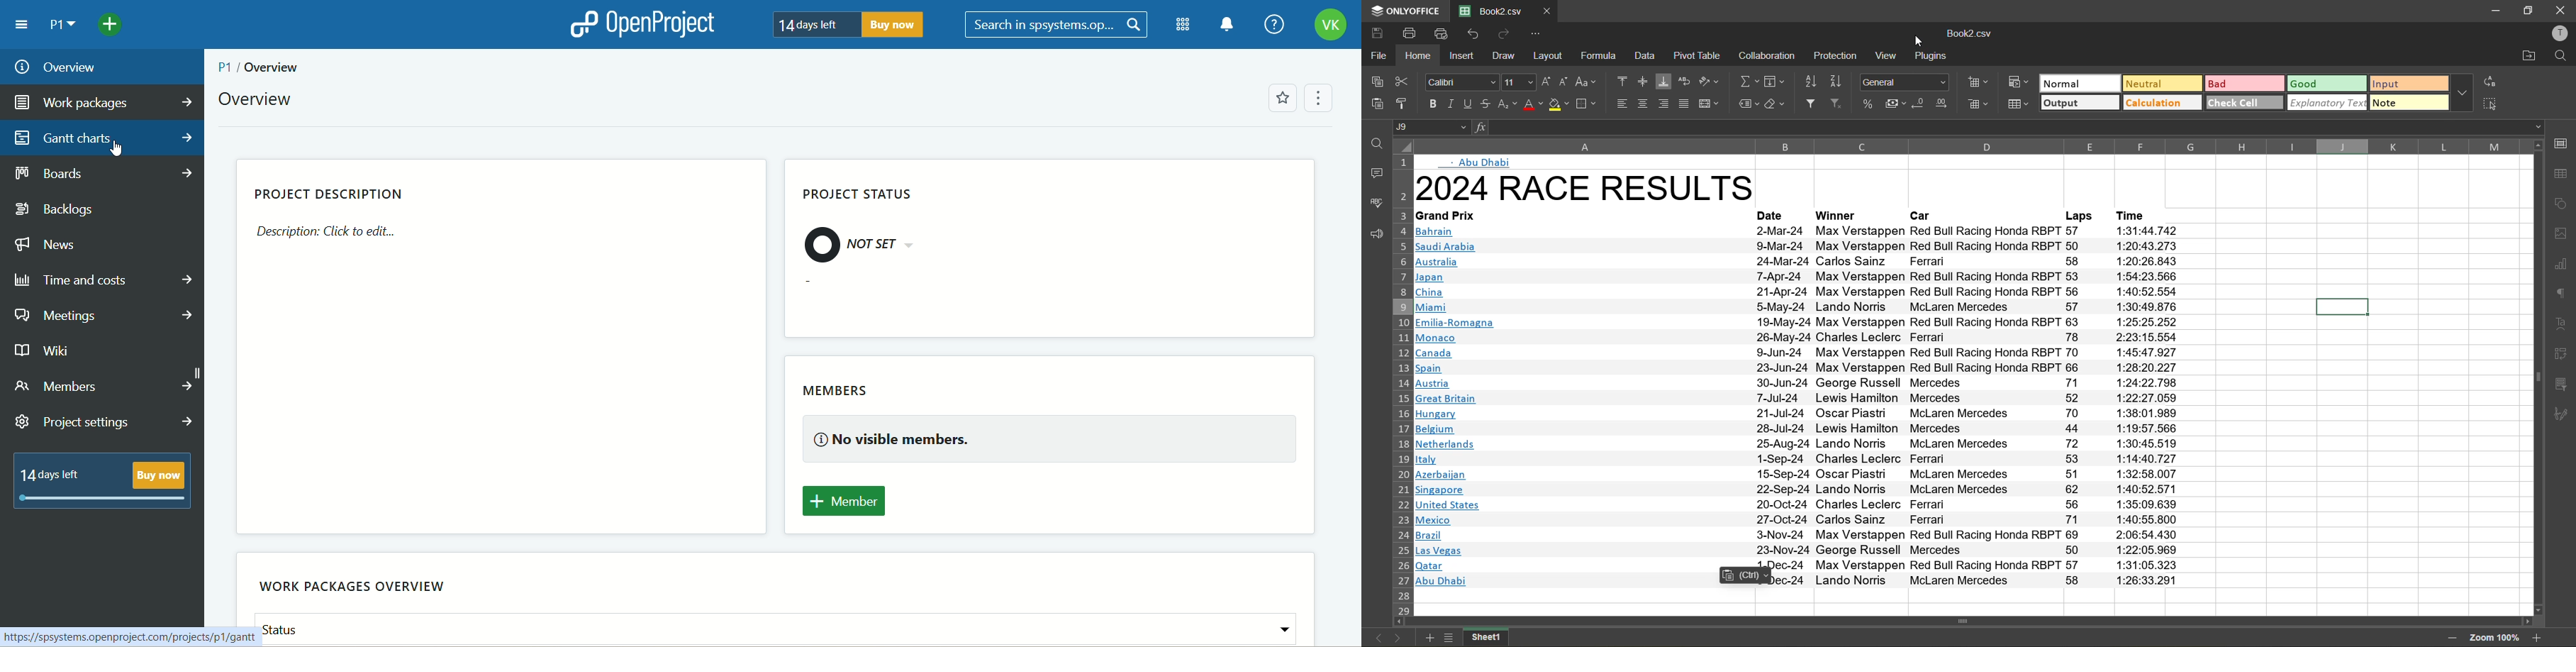  What do you see at coordinates (1944, 104) in the screenshot?
I see `increase decimal` at bounding box center [1944, 104].